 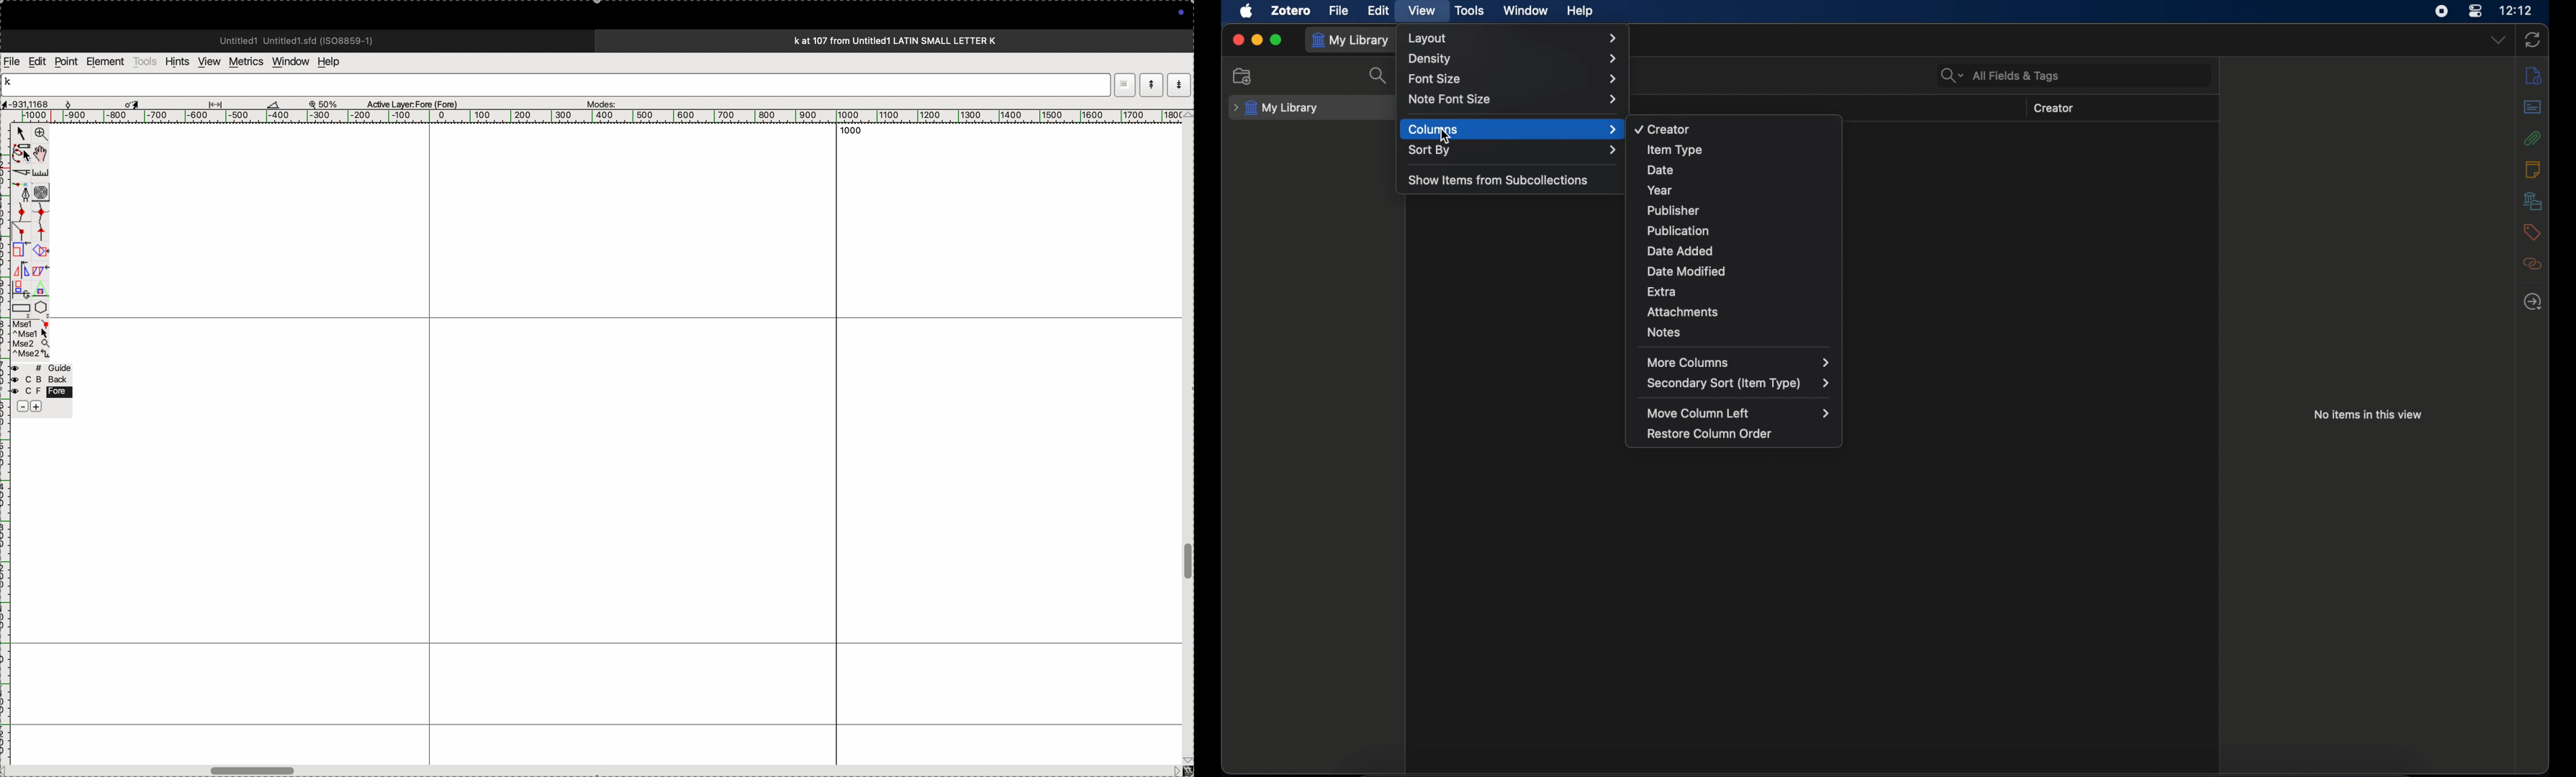 What do you see at coordinates (2499, 39) in the screenshot?
I see `drop-down` at bounding box center [2499, 39].